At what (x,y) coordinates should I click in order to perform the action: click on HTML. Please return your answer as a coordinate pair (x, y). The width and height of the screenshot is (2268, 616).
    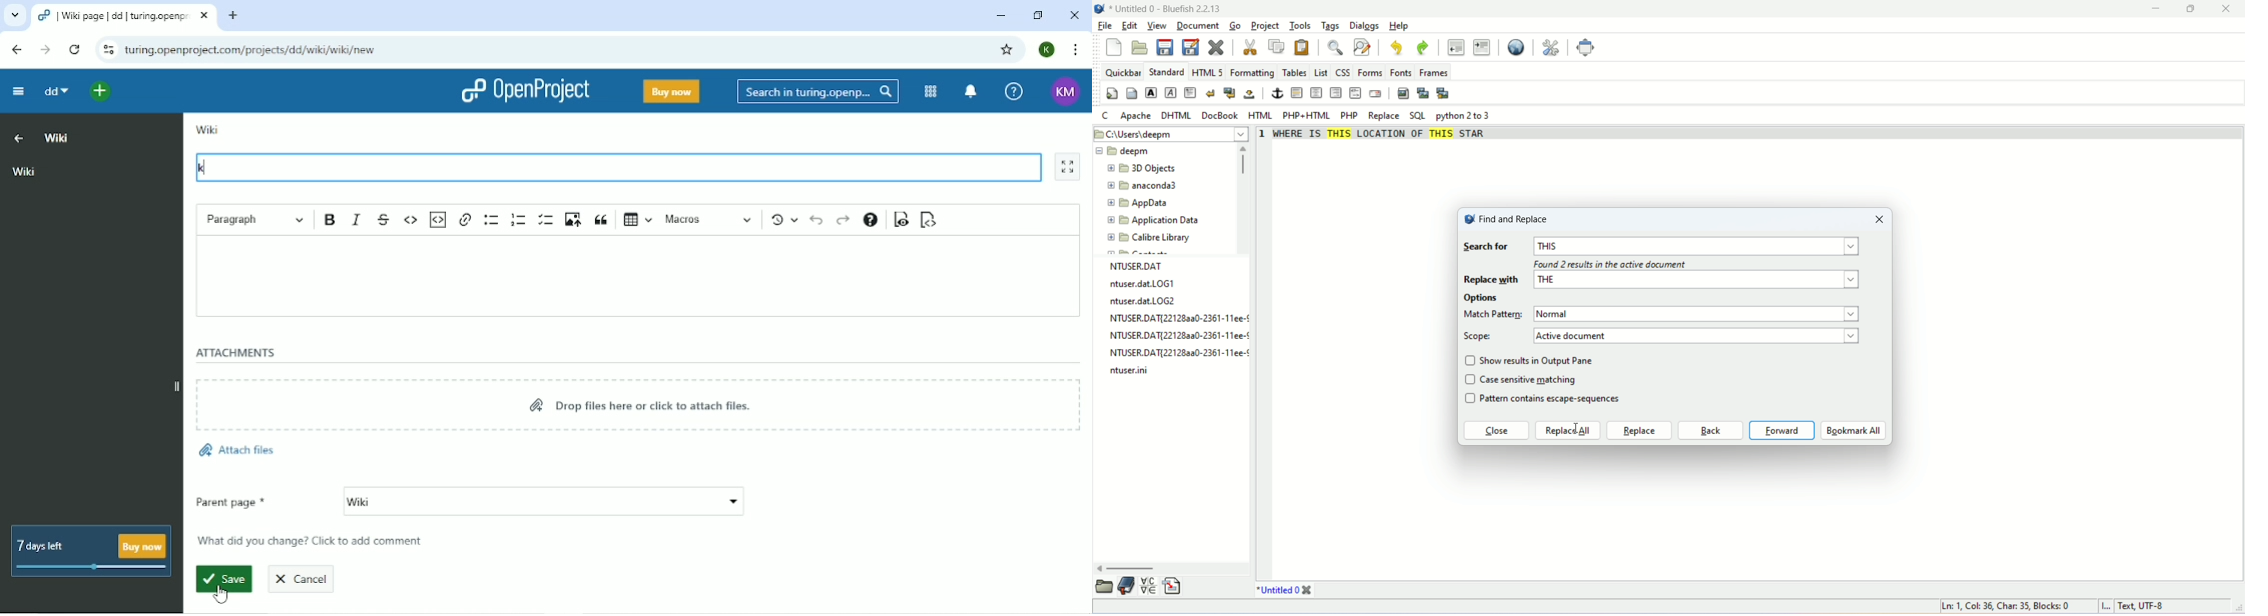
    Looking at the image, I should click on (1262, 115).